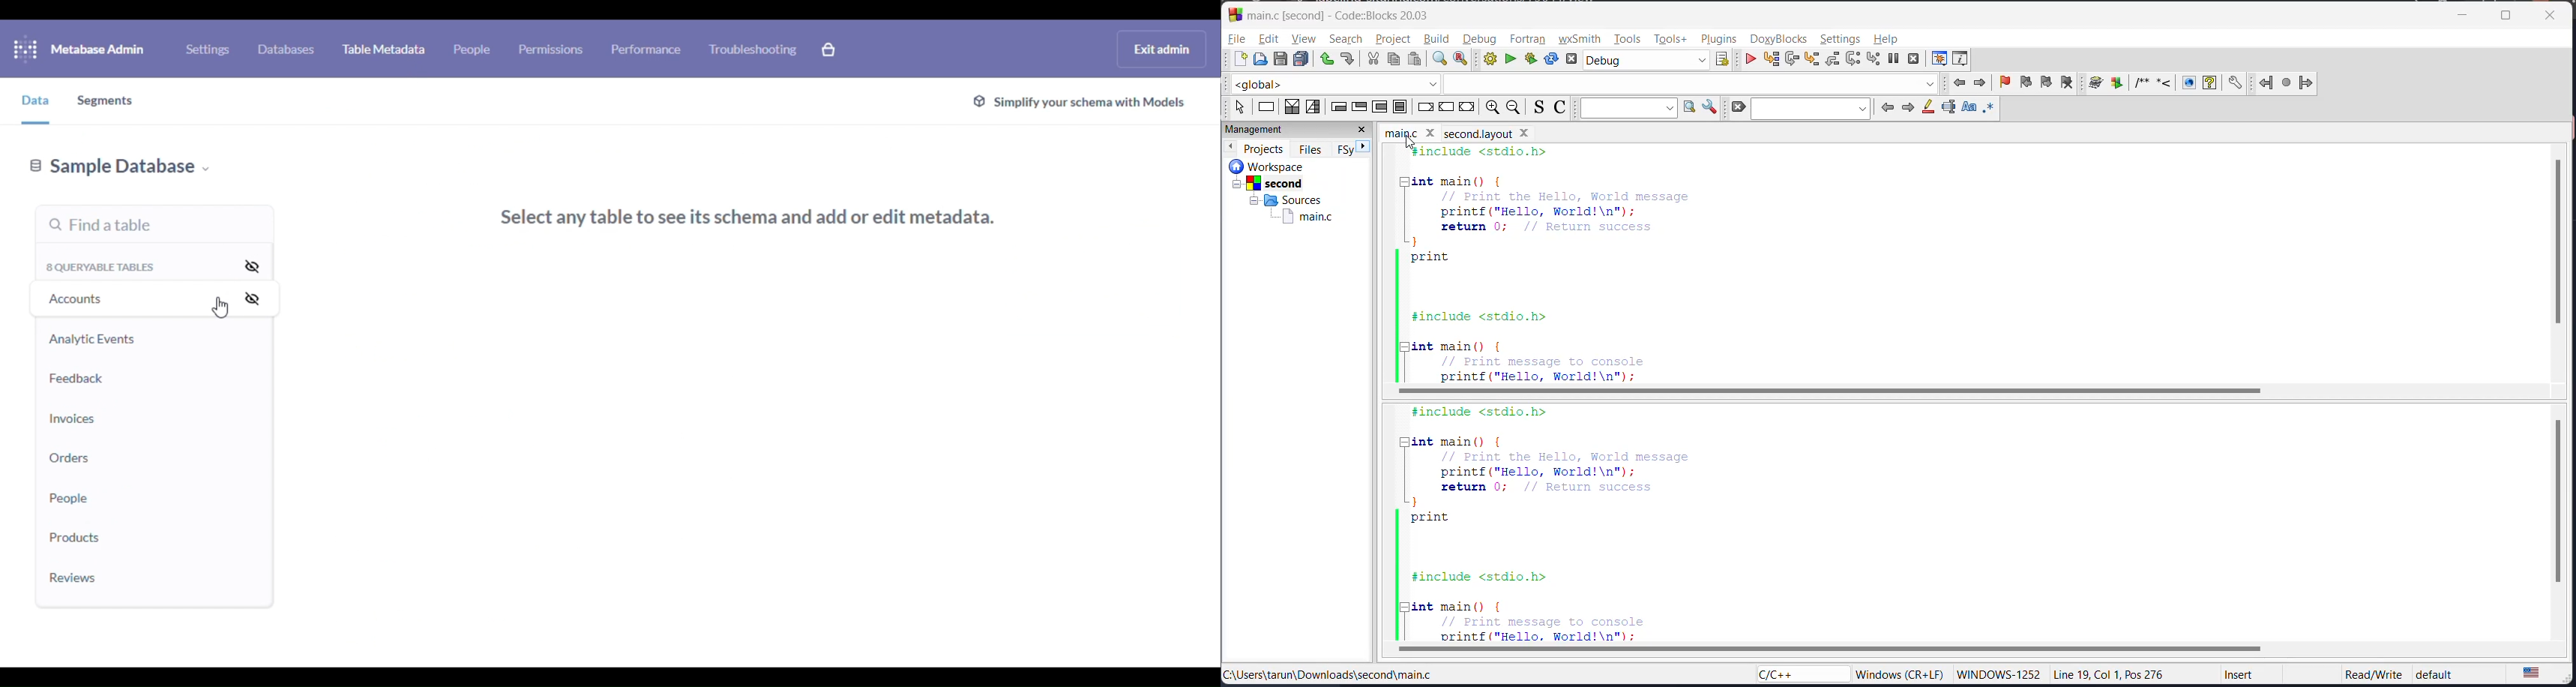  What do you see at coordinates (1410, 146) in the screenshot?
I see `cursor` at bounding box center [1410, 146].